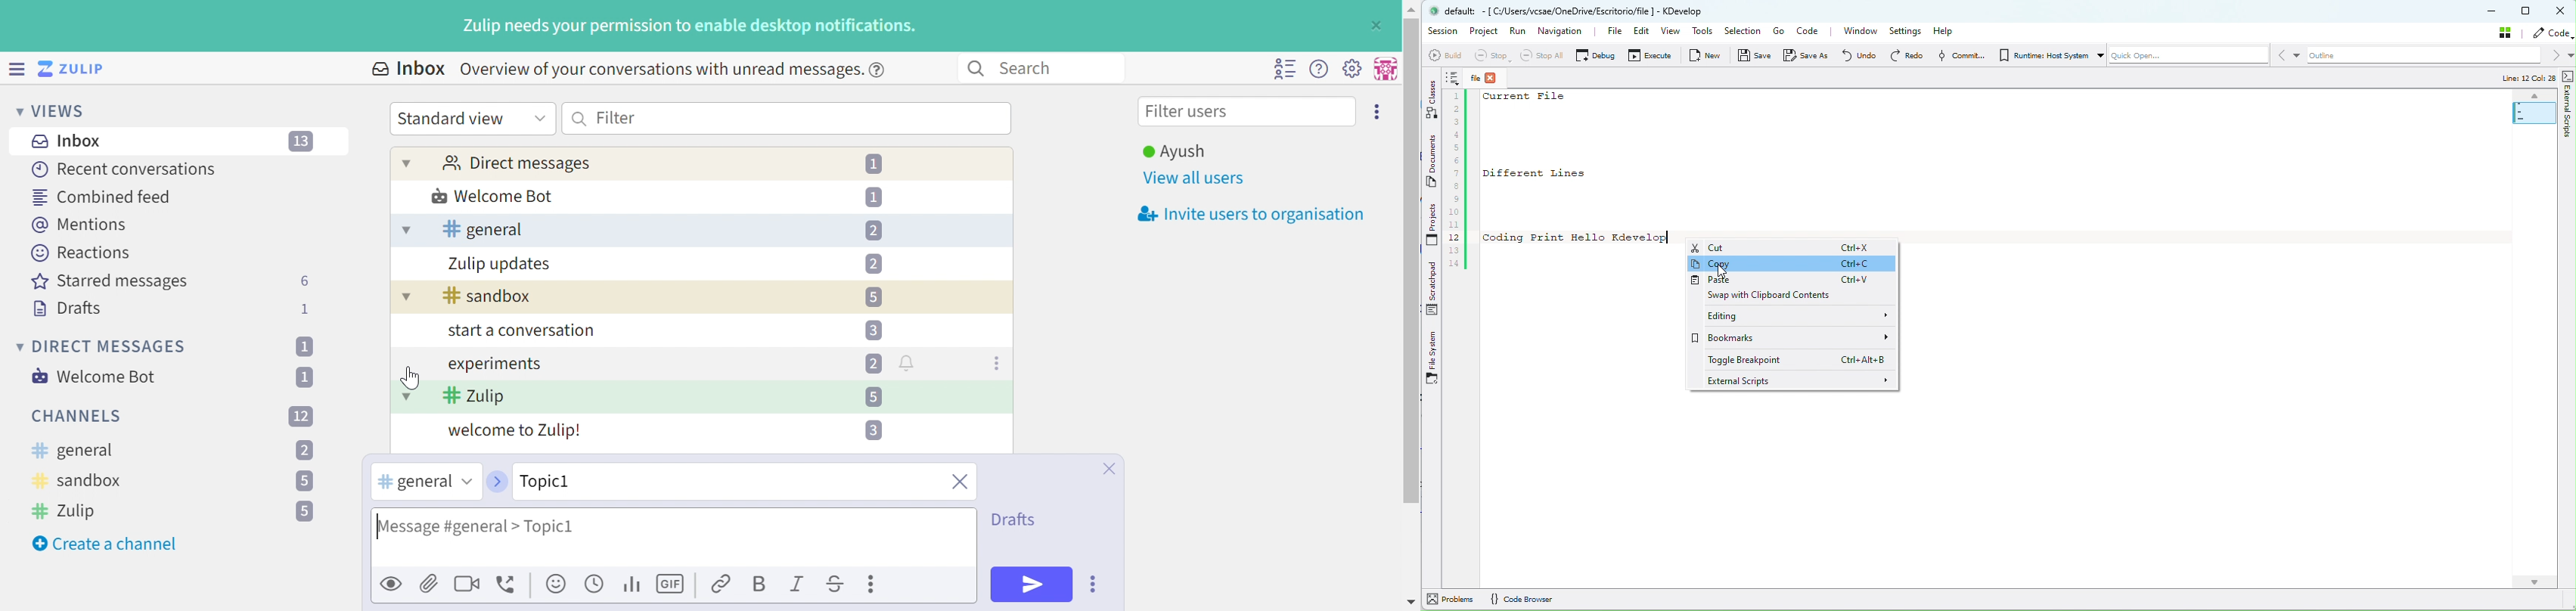  Describe the element at coordinates (1671, 237) in the screenshot. I see `Text Cursor` at that location.